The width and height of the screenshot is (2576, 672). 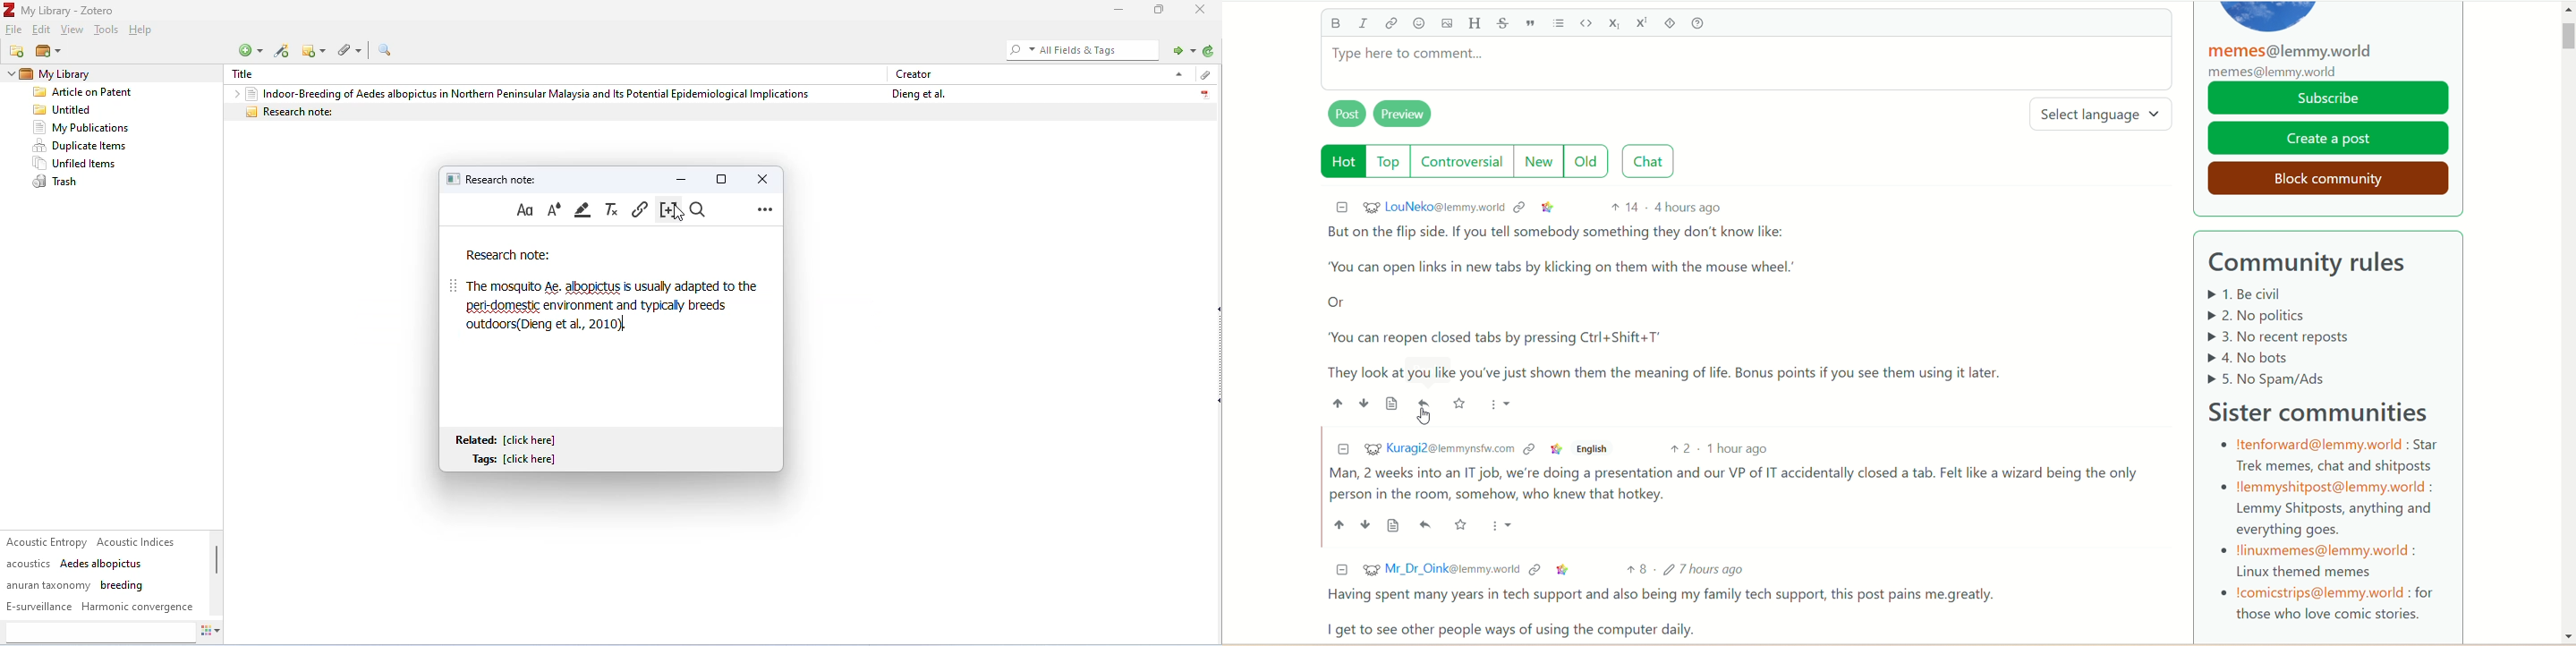 I want to click on italics, so click(x=1367, y=24).